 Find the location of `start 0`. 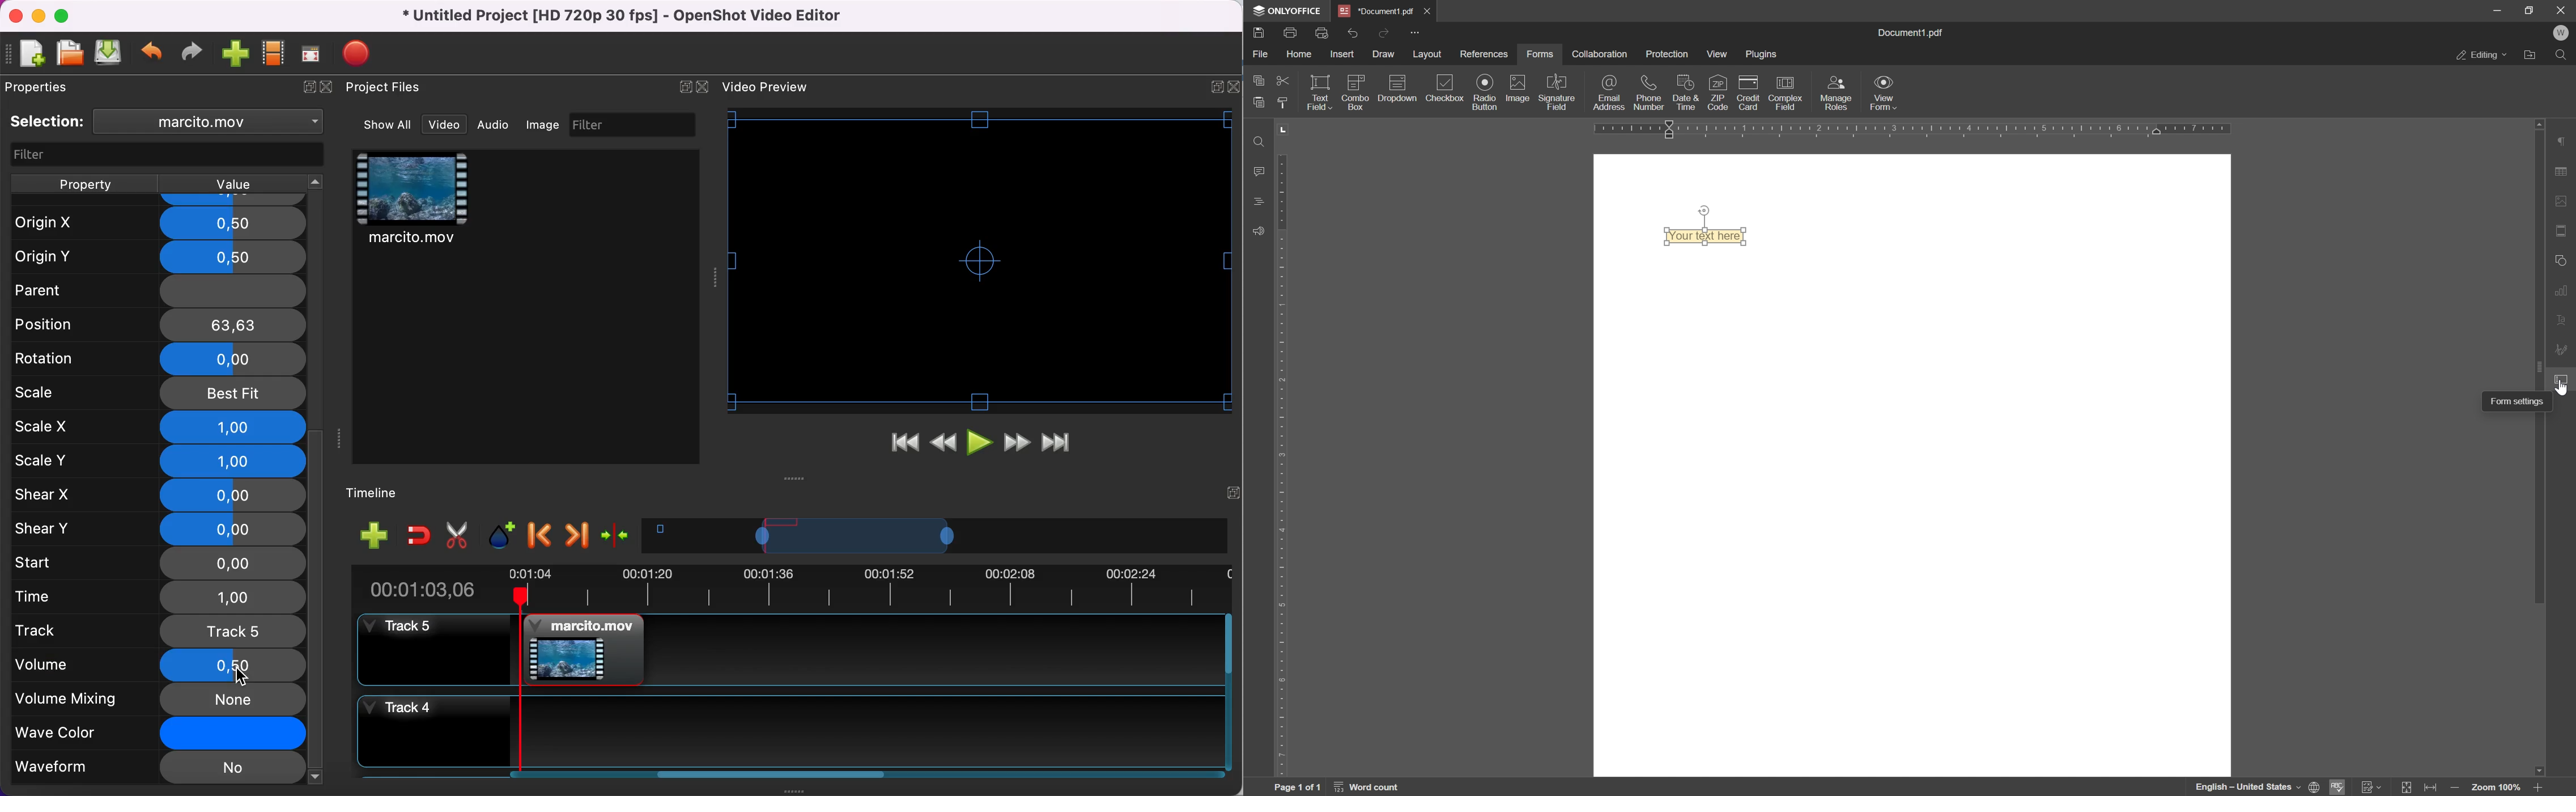

start 0 is located at coordinates (157, 564).